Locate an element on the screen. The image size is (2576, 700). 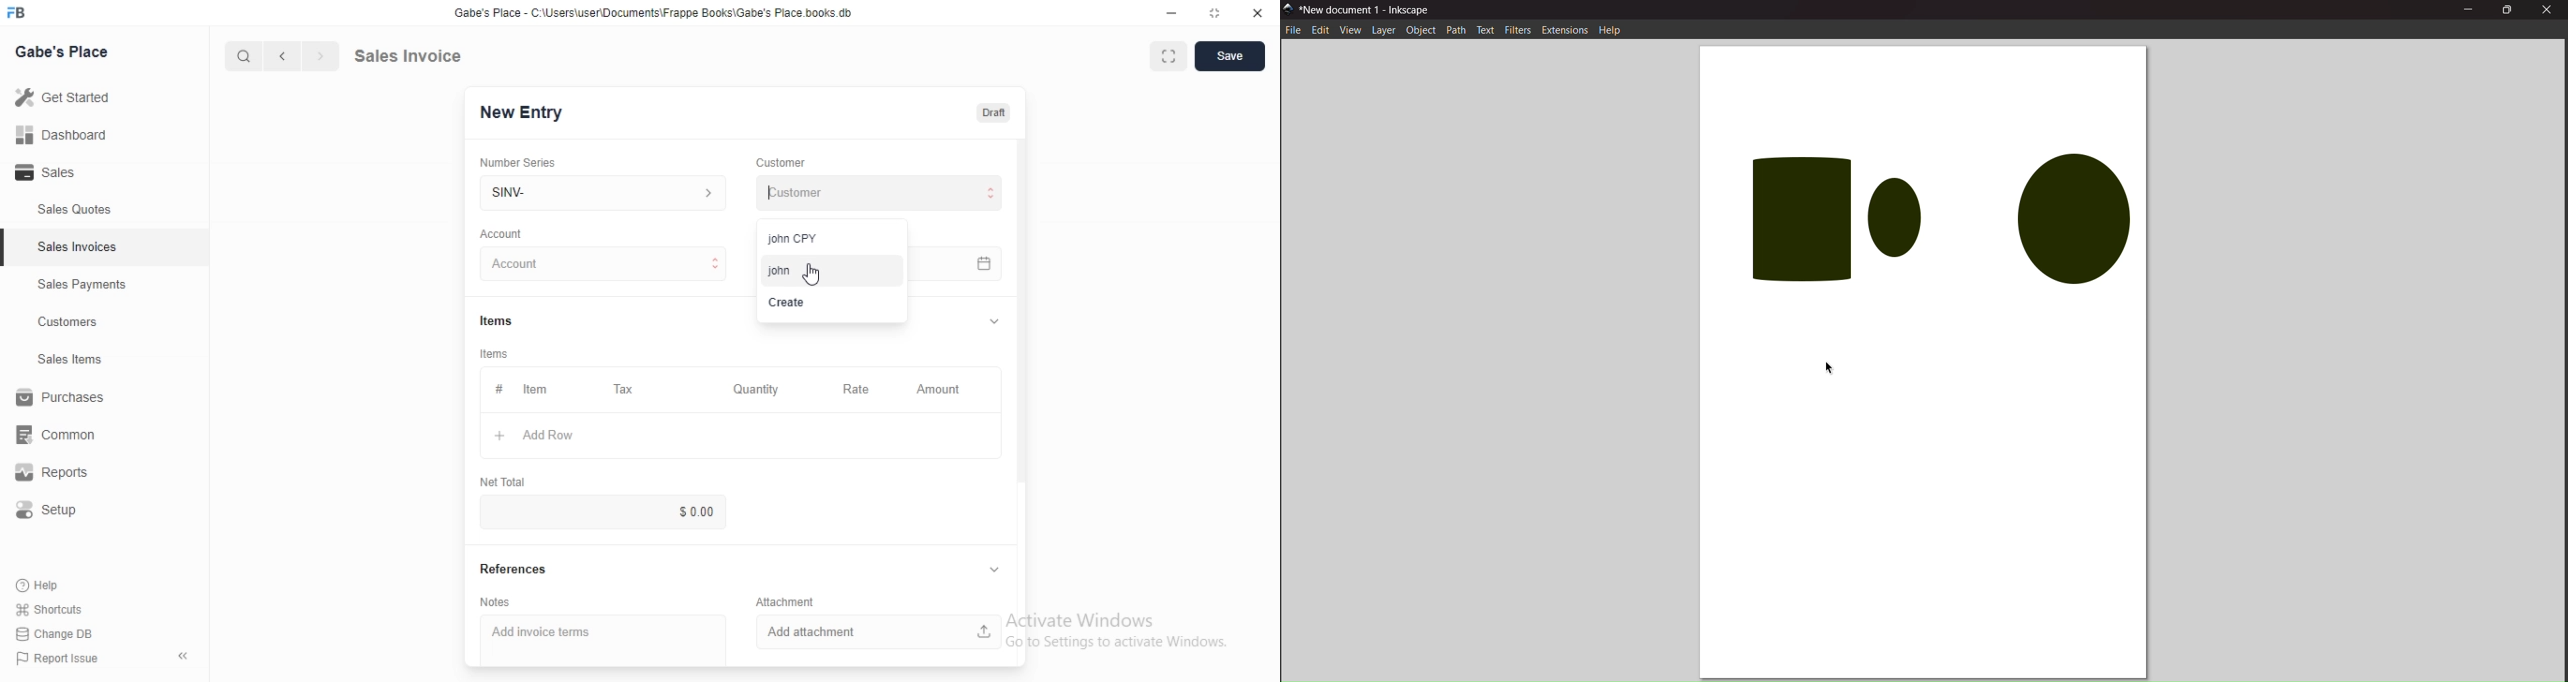
‘Account is located at coordinates (501, 233).